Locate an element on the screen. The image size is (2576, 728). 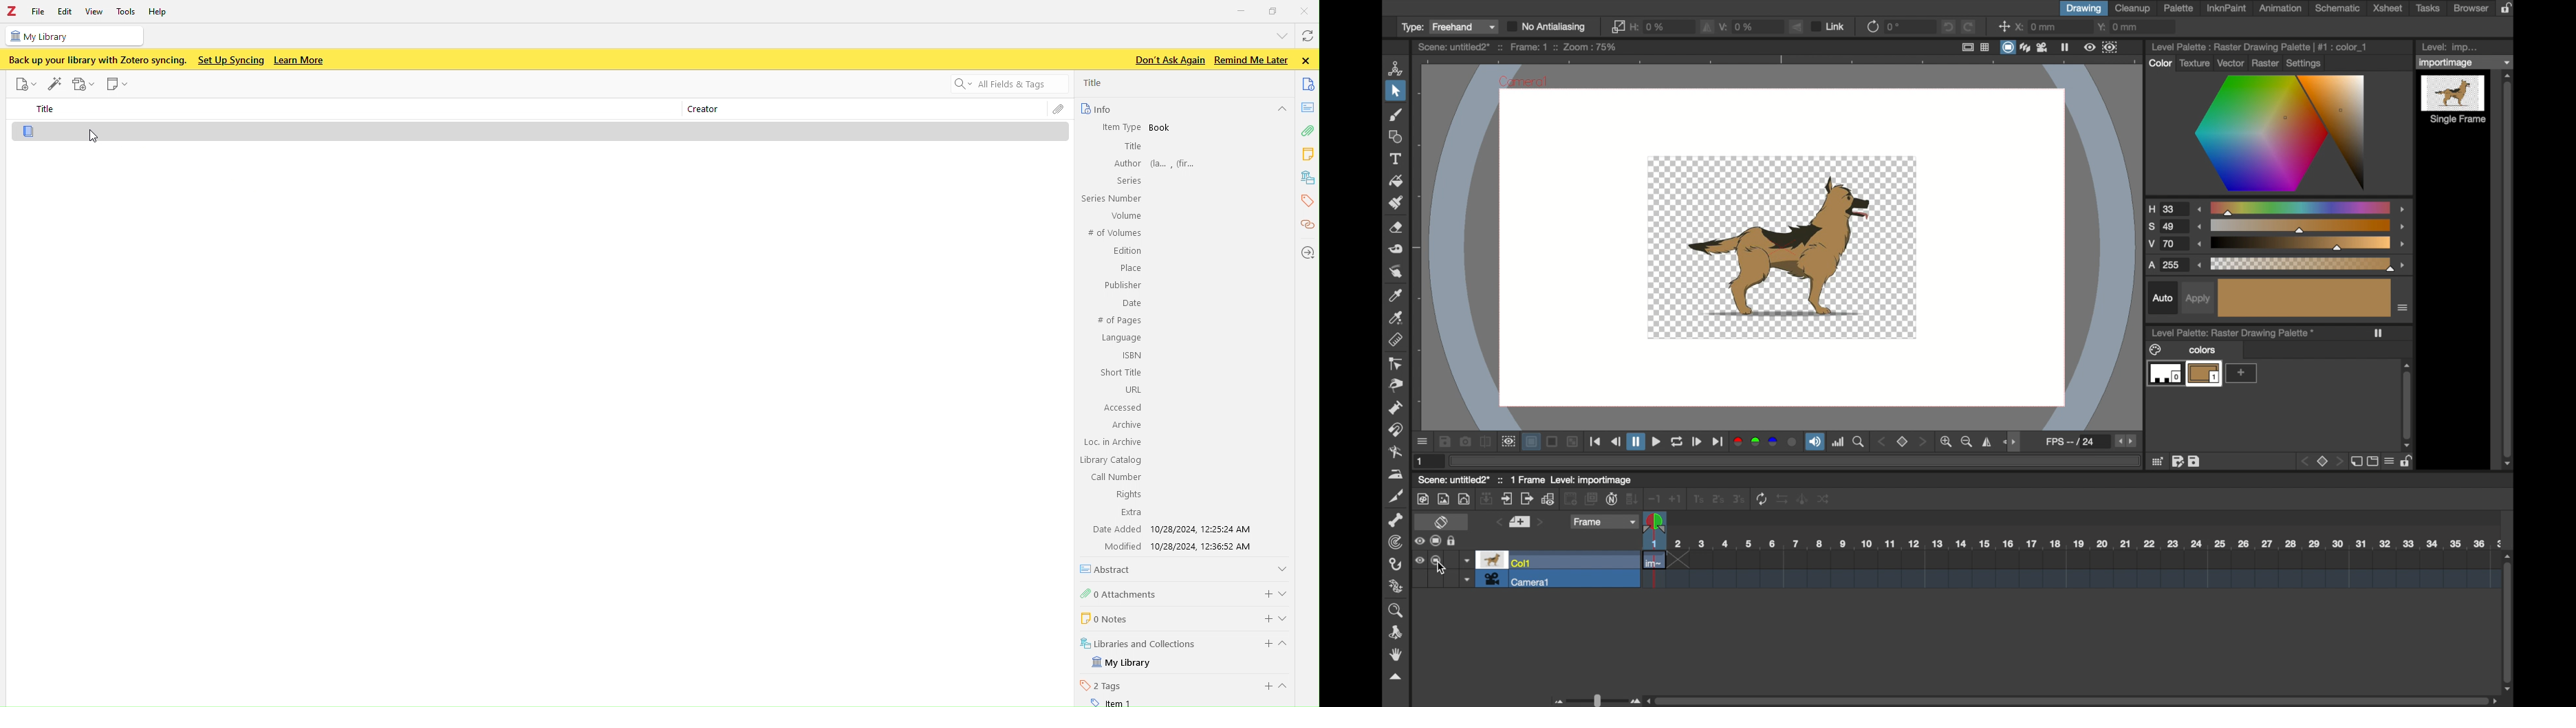
add is located at coordinates (1266, 686).